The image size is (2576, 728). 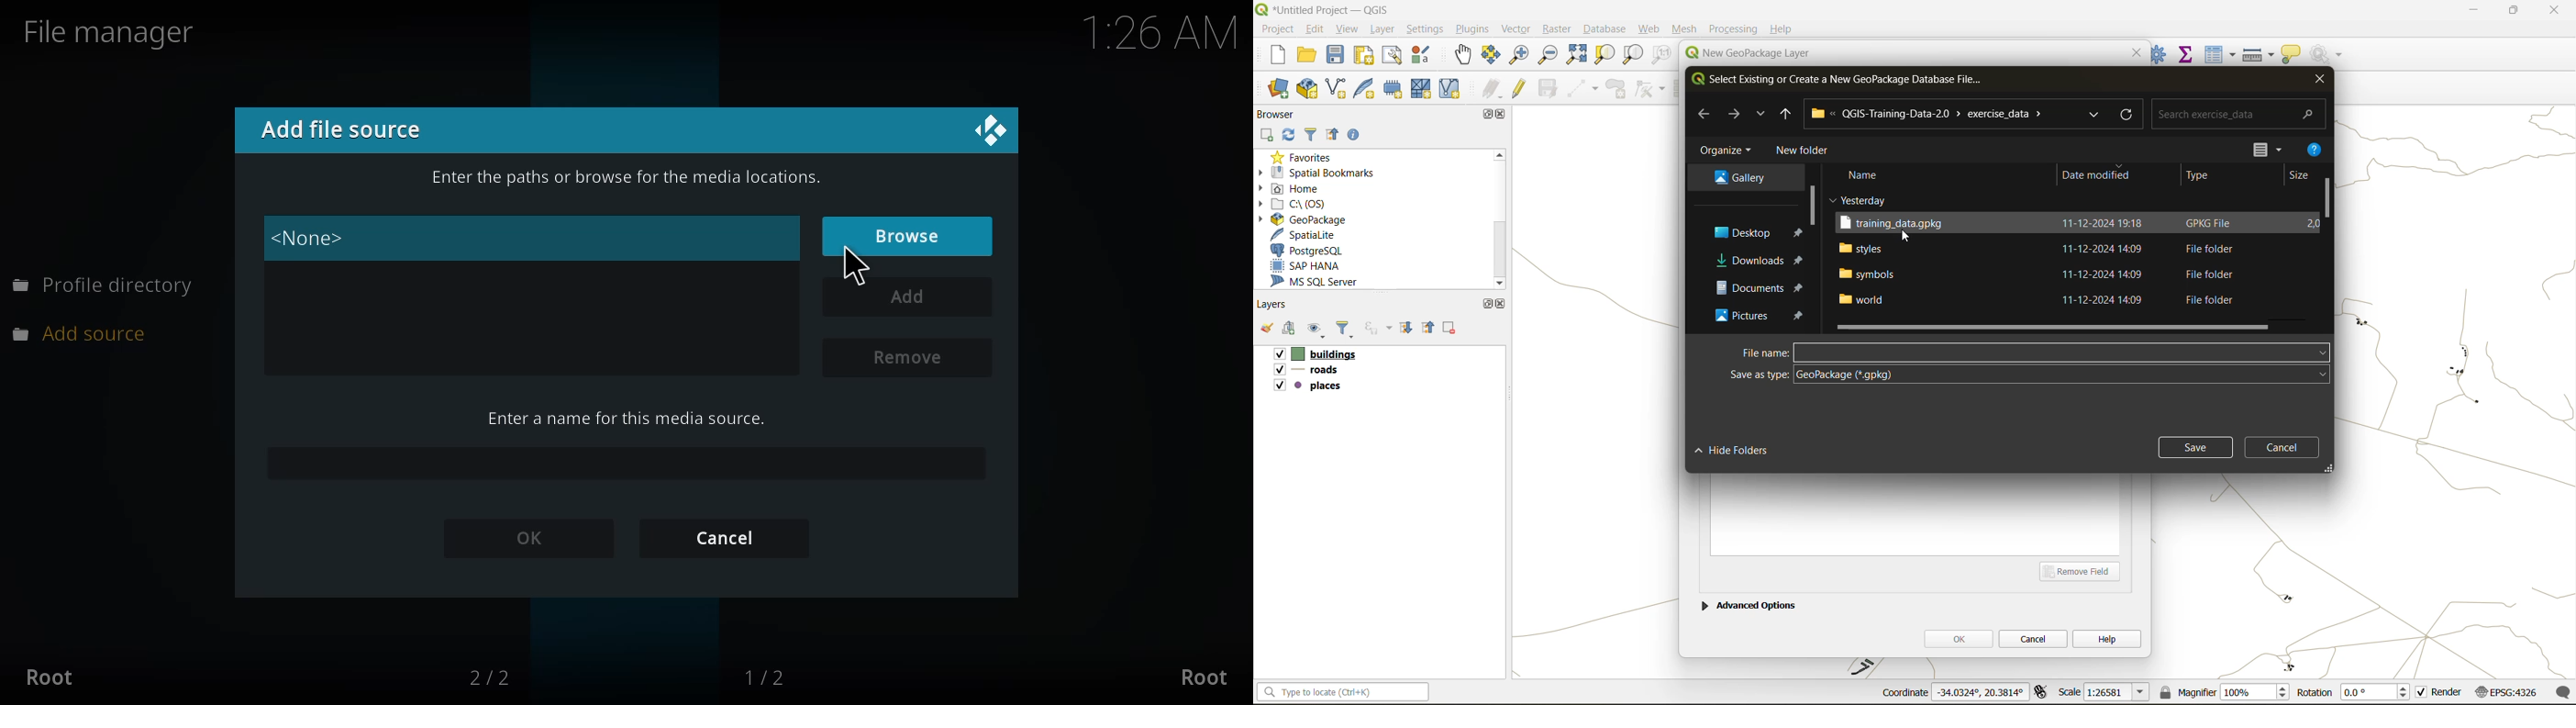 I want to click on close, so click(x=989, y=127).